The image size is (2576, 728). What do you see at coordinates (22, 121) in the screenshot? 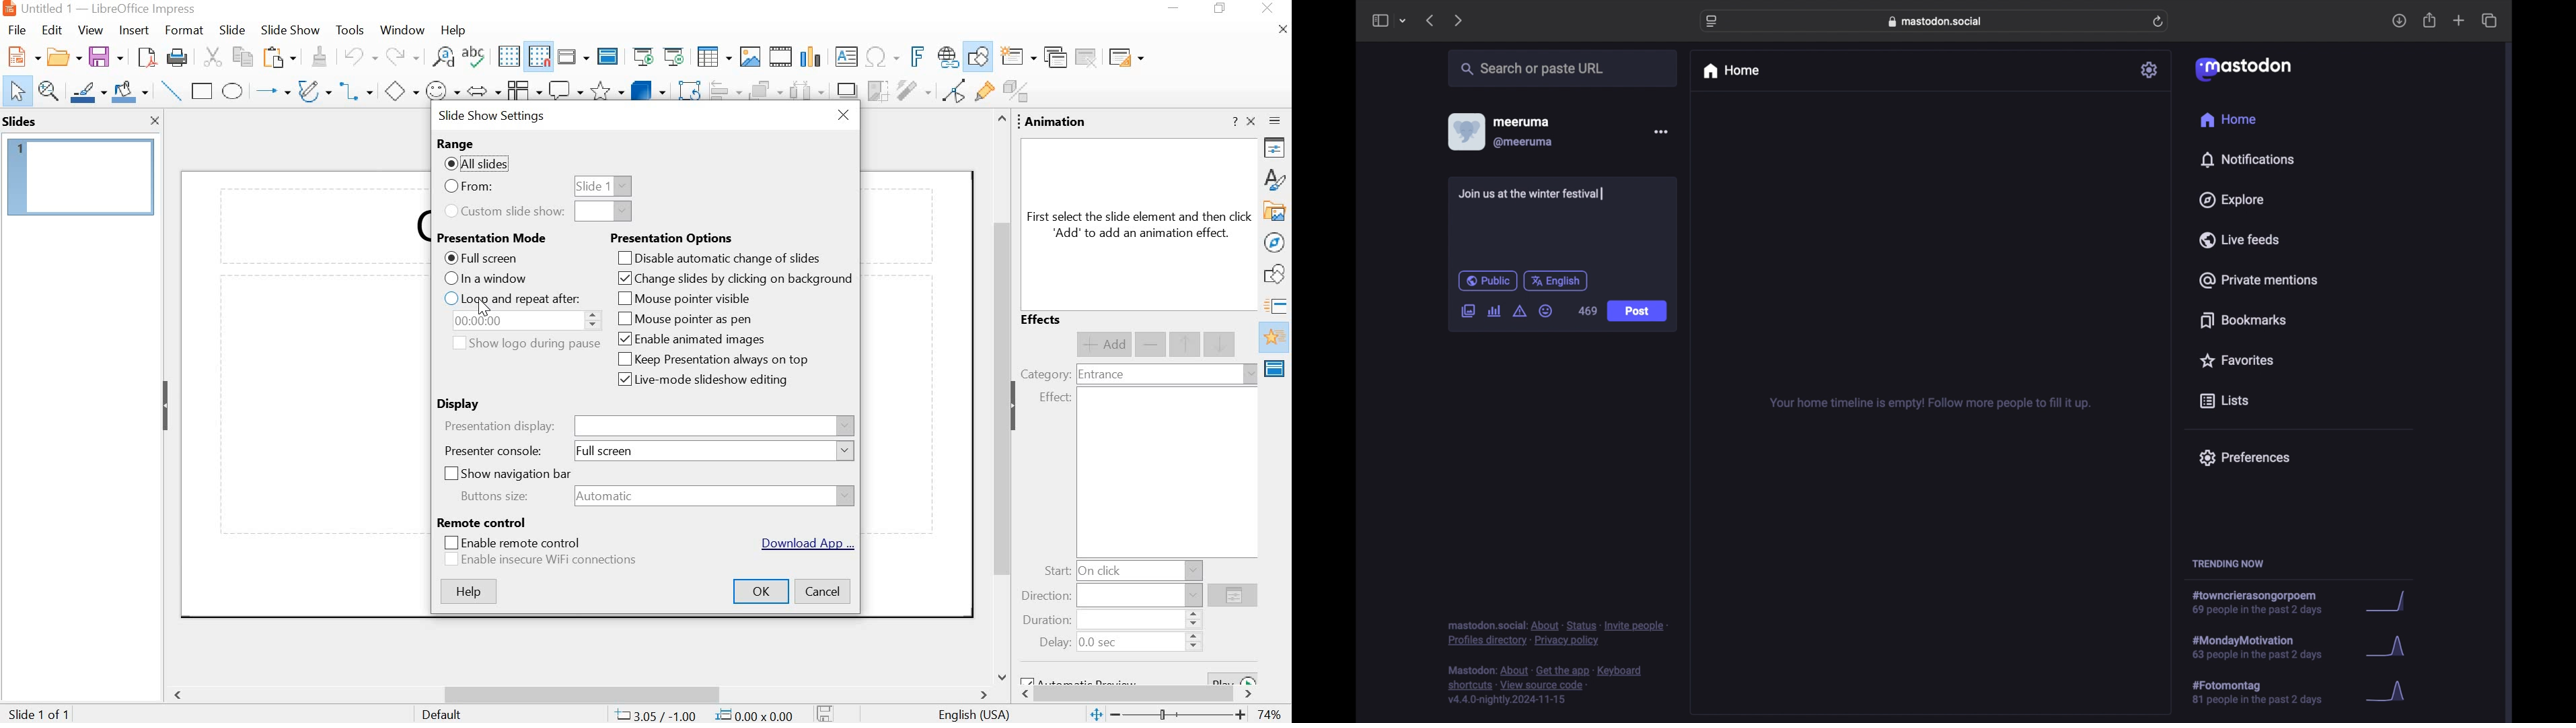
I see `slides` at bounding box center [22, 121].